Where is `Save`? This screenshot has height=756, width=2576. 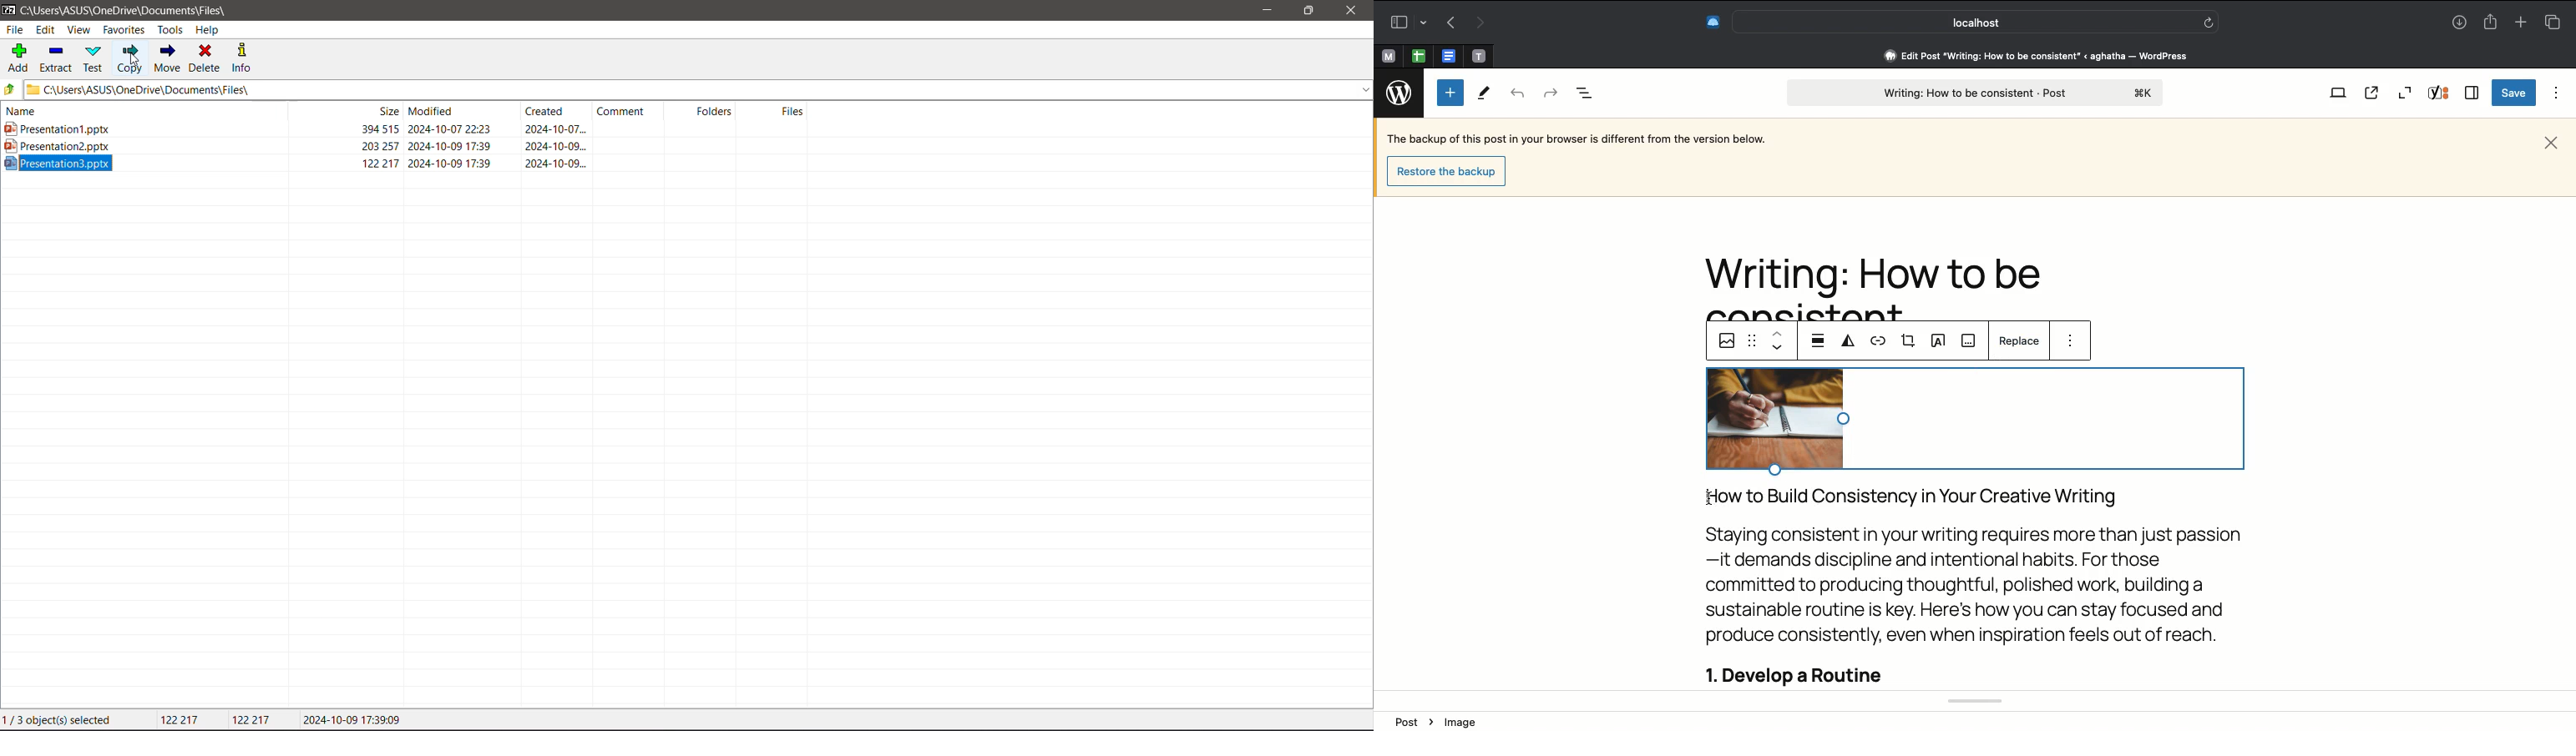 Save is located at coordinates (2513, 93).